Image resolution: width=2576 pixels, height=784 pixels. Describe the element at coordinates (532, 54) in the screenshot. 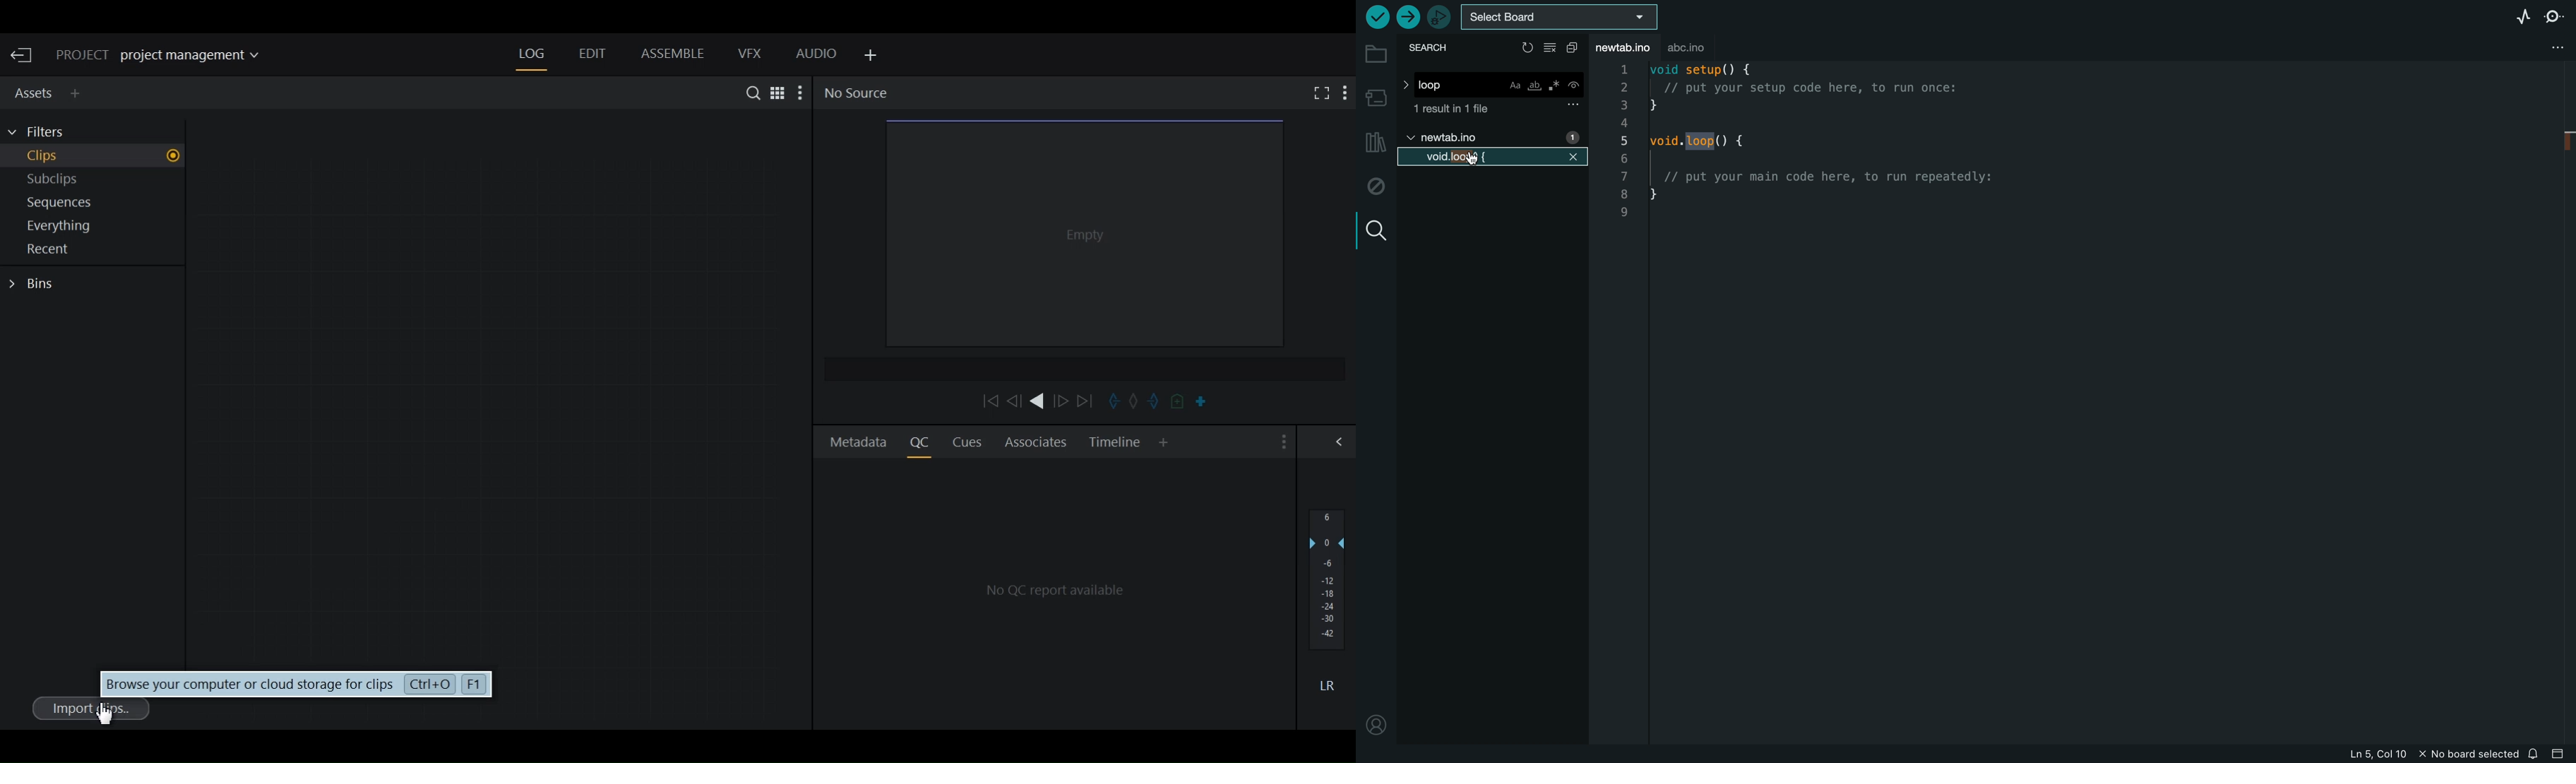

I see `Log` at that location.